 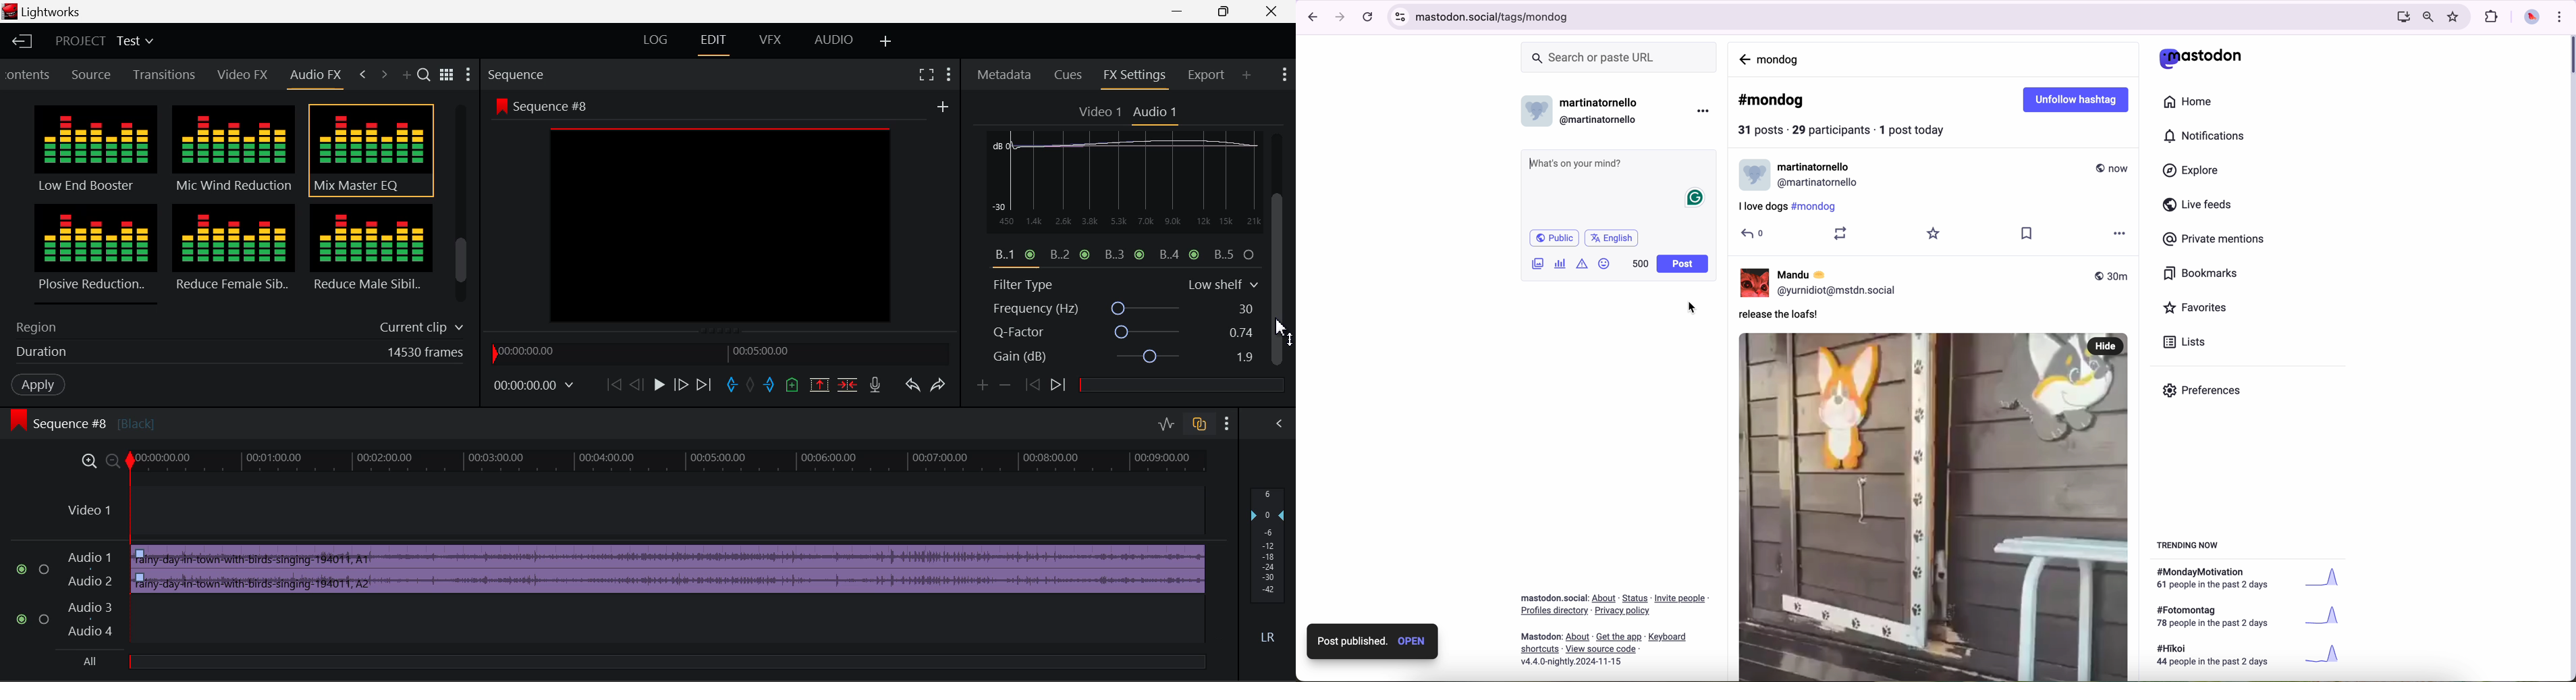 What do you see at coordinates (1270, 569) in the screenshot?
I see `Decibel Level` at bounding box center [1270, 569].